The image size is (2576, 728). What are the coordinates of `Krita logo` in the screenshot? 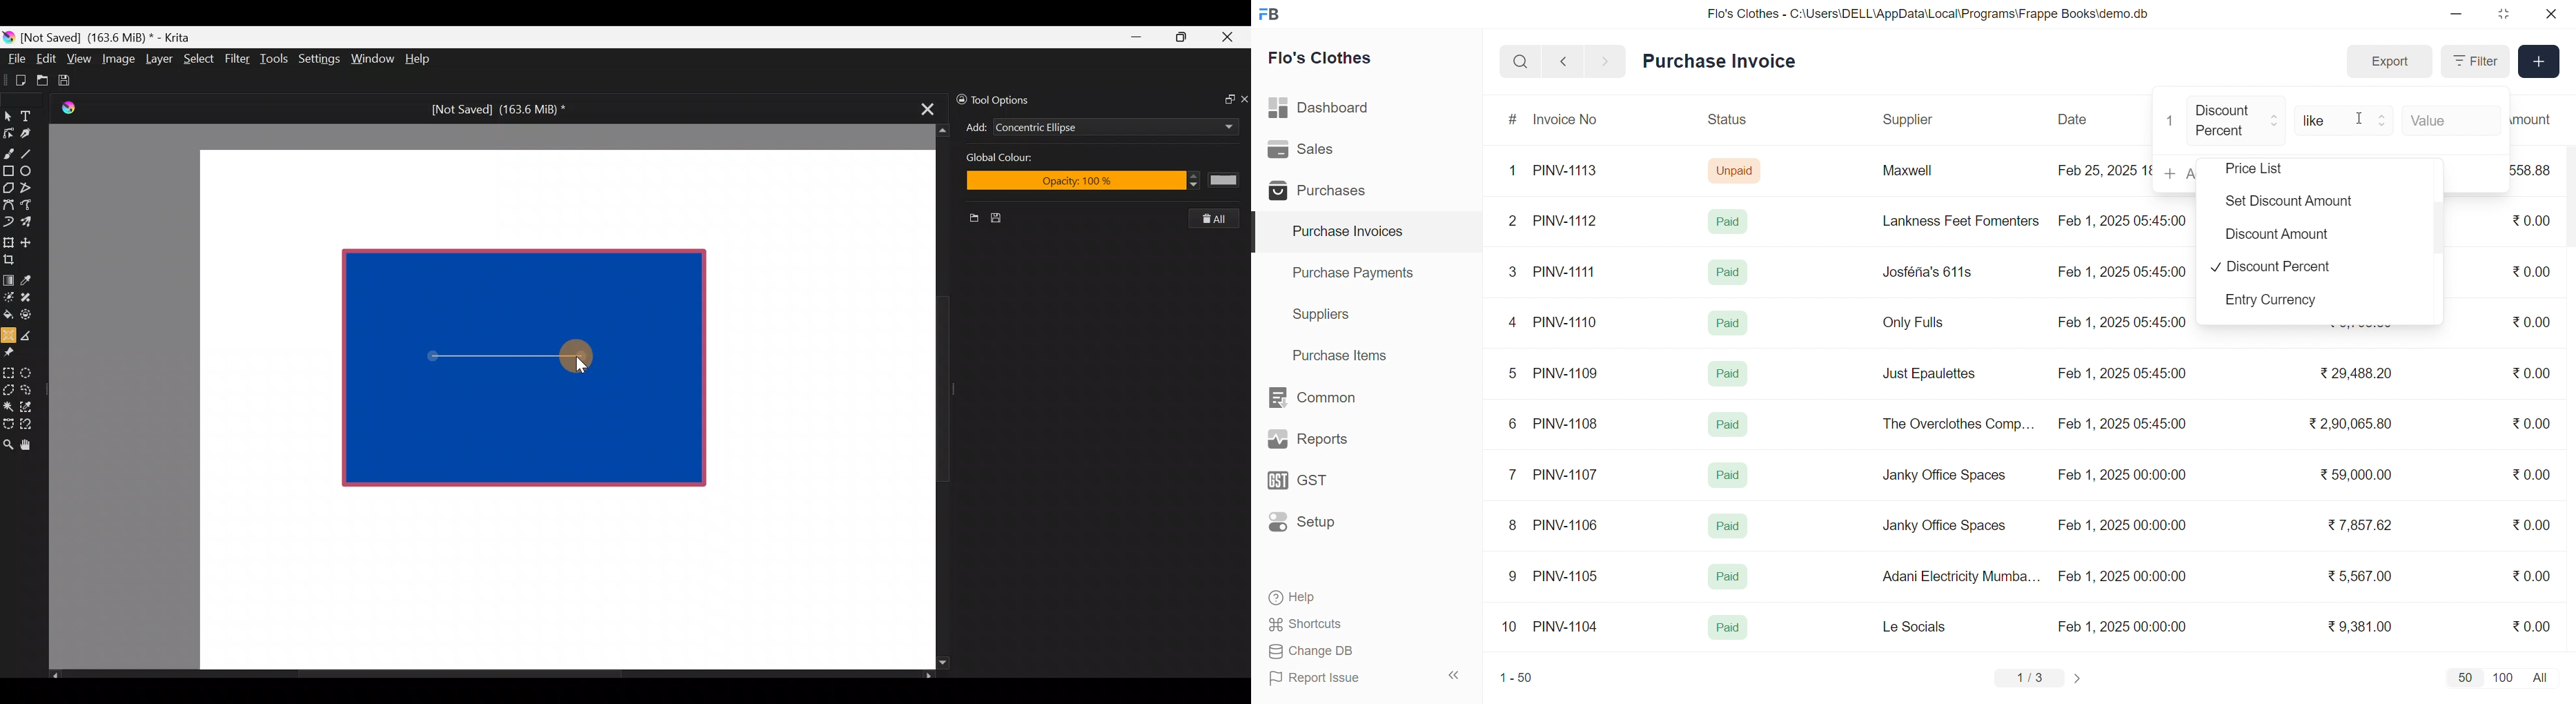 It's located at (8, 37).